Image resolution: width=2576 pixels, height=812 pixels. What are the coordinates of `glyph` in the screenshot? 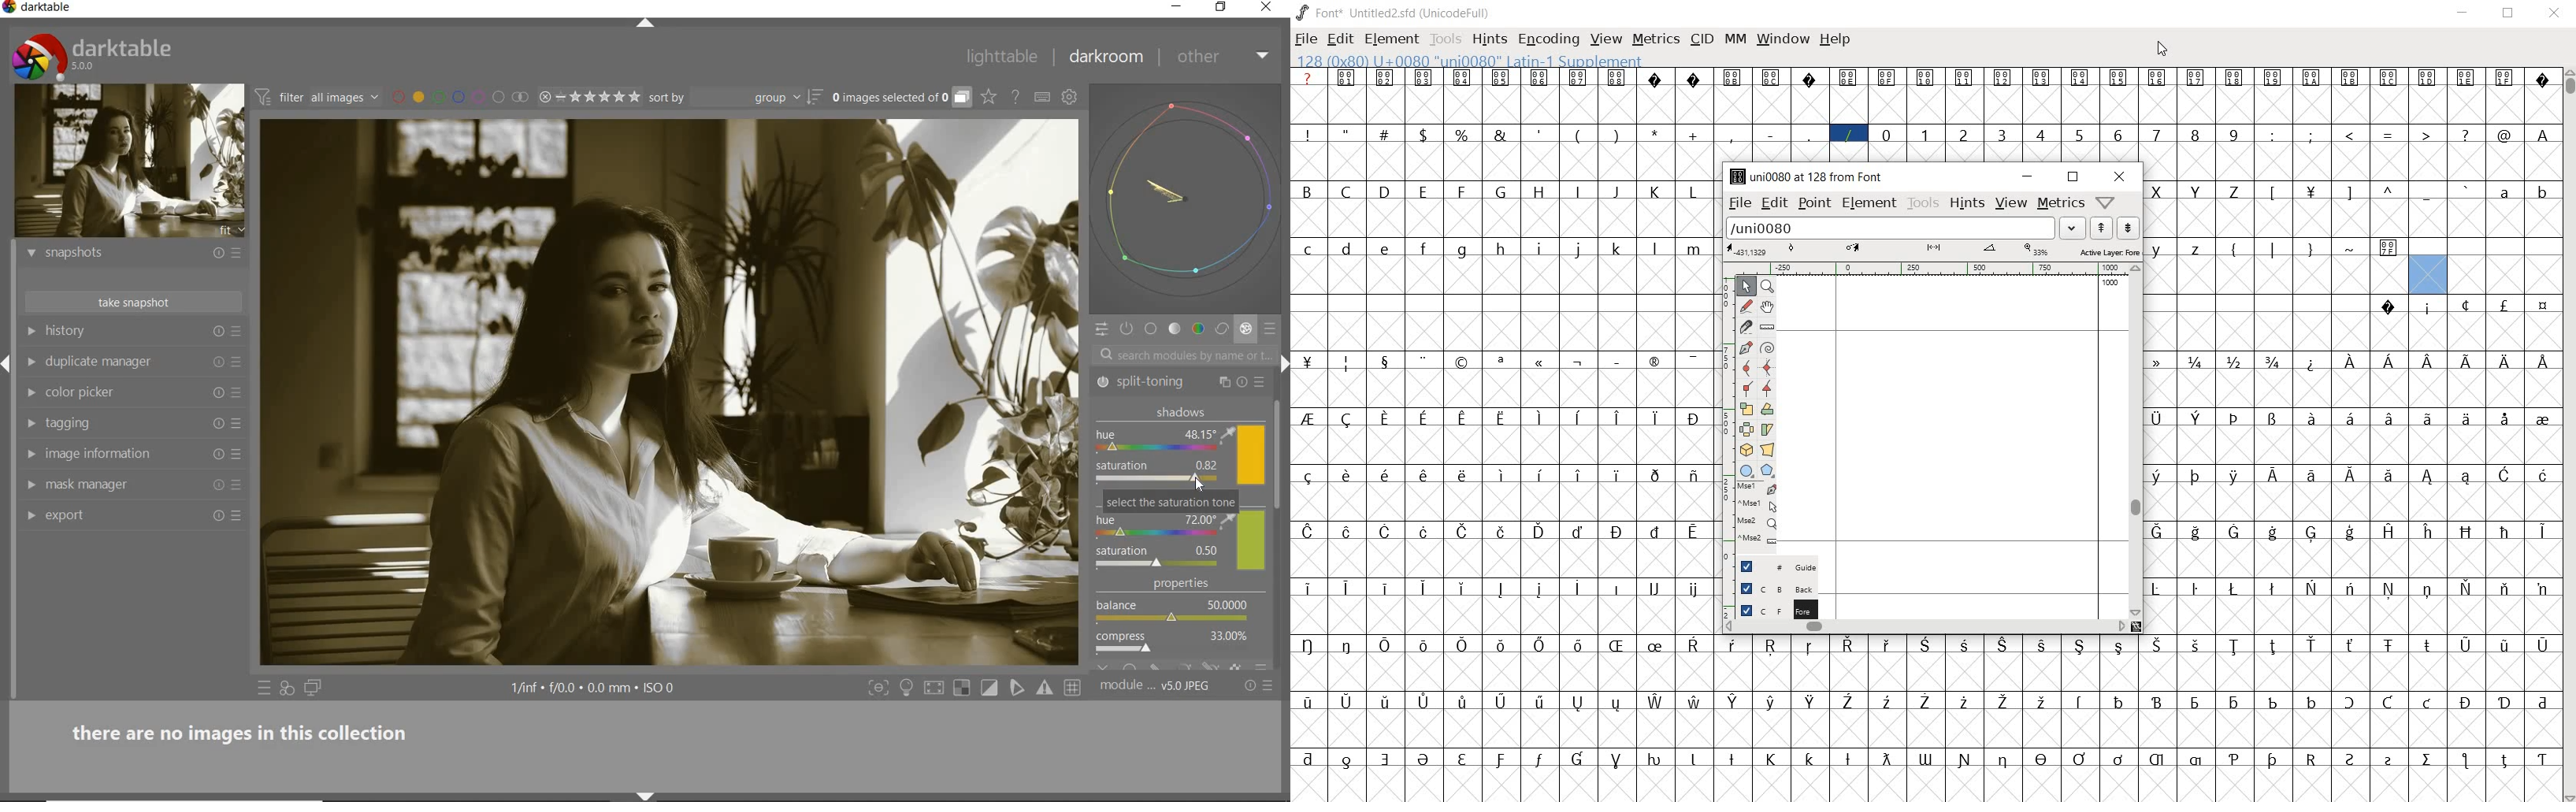 It's located at (2118, 759).